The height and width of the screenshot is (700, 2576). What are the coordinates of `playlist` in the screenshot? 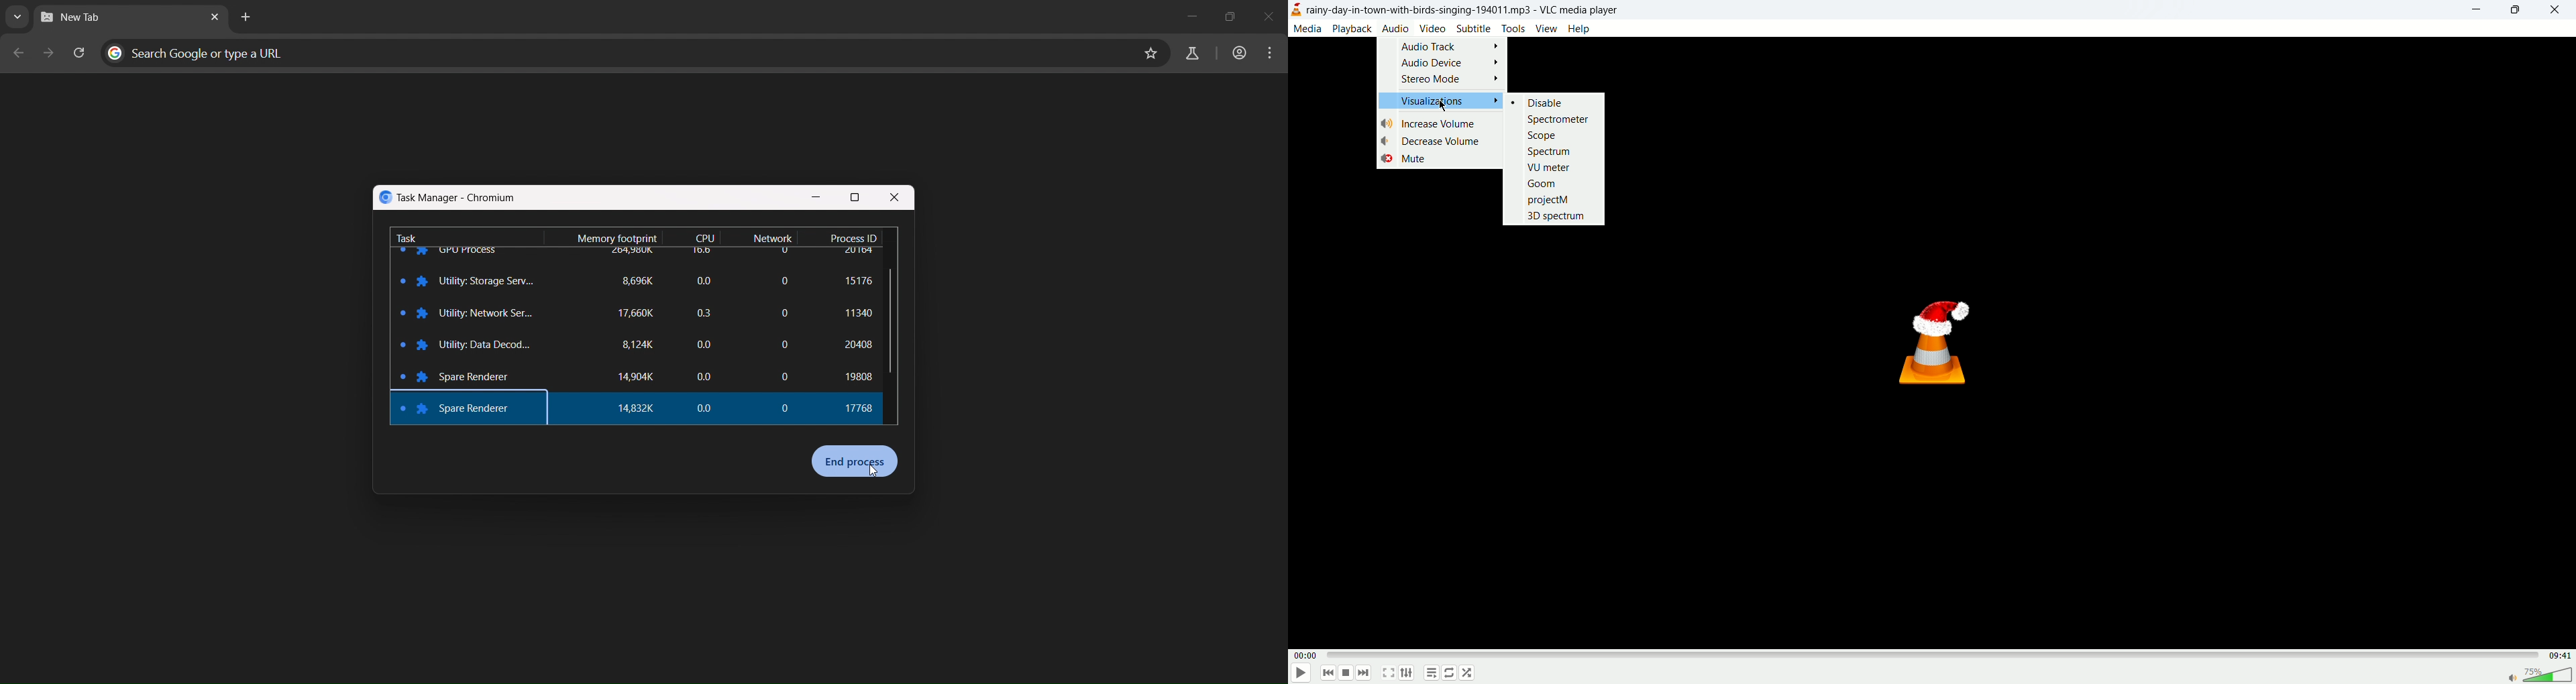 It's located at (1432, 675).